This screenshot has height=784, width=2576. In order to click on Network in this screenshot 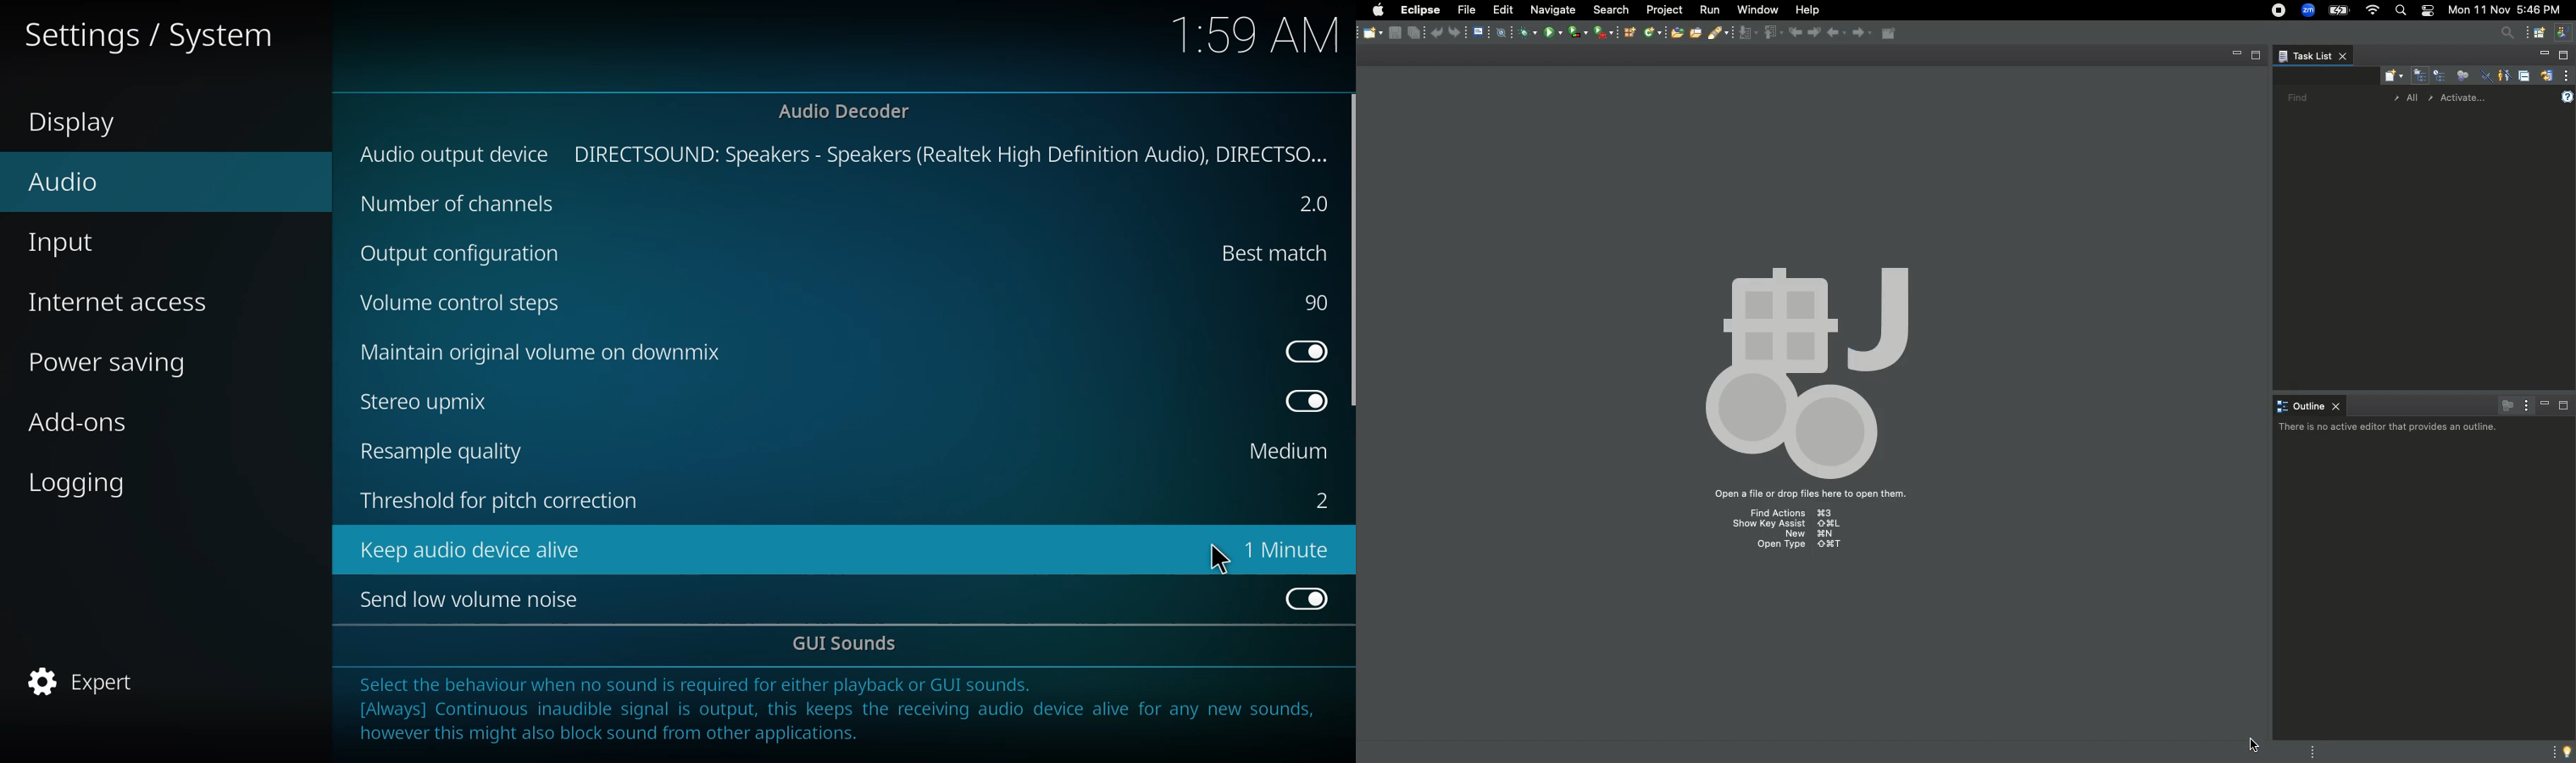, I will do `click(1651, 33)`.